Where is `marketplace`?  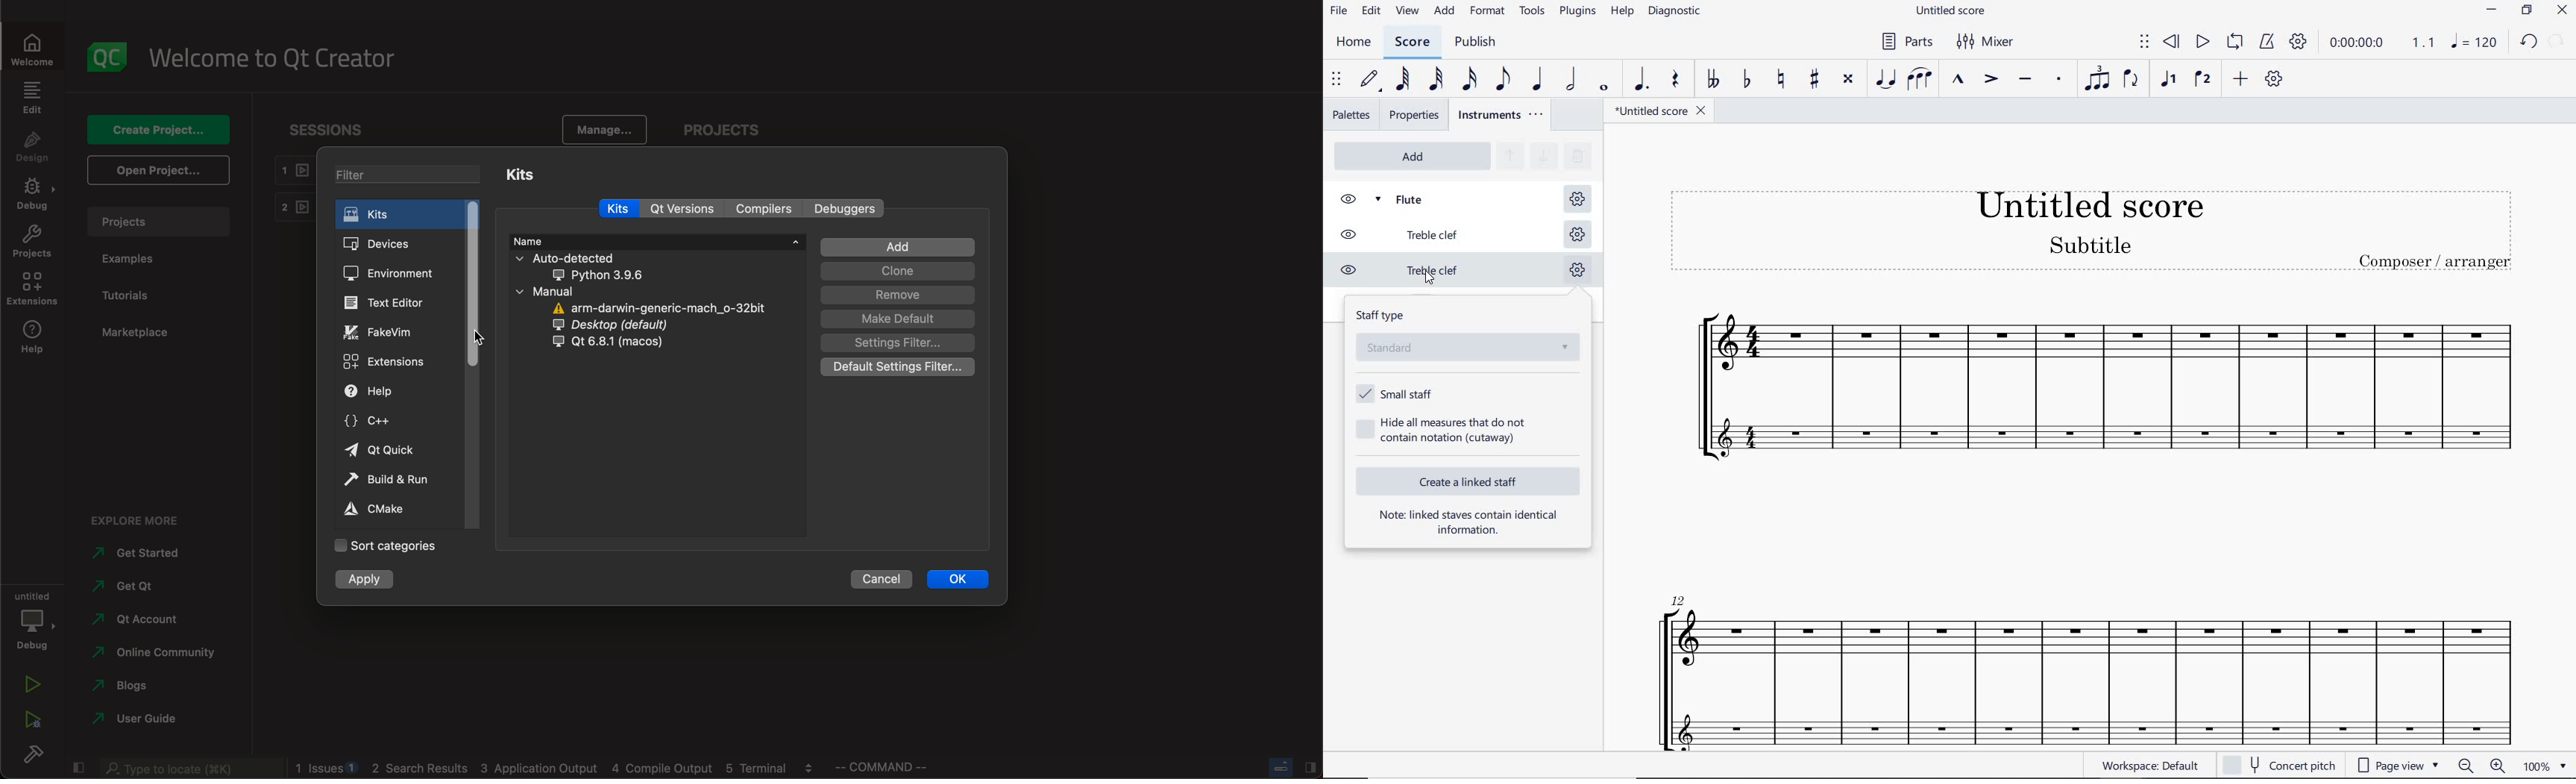
marketplace is located at coordinates (136, 334).